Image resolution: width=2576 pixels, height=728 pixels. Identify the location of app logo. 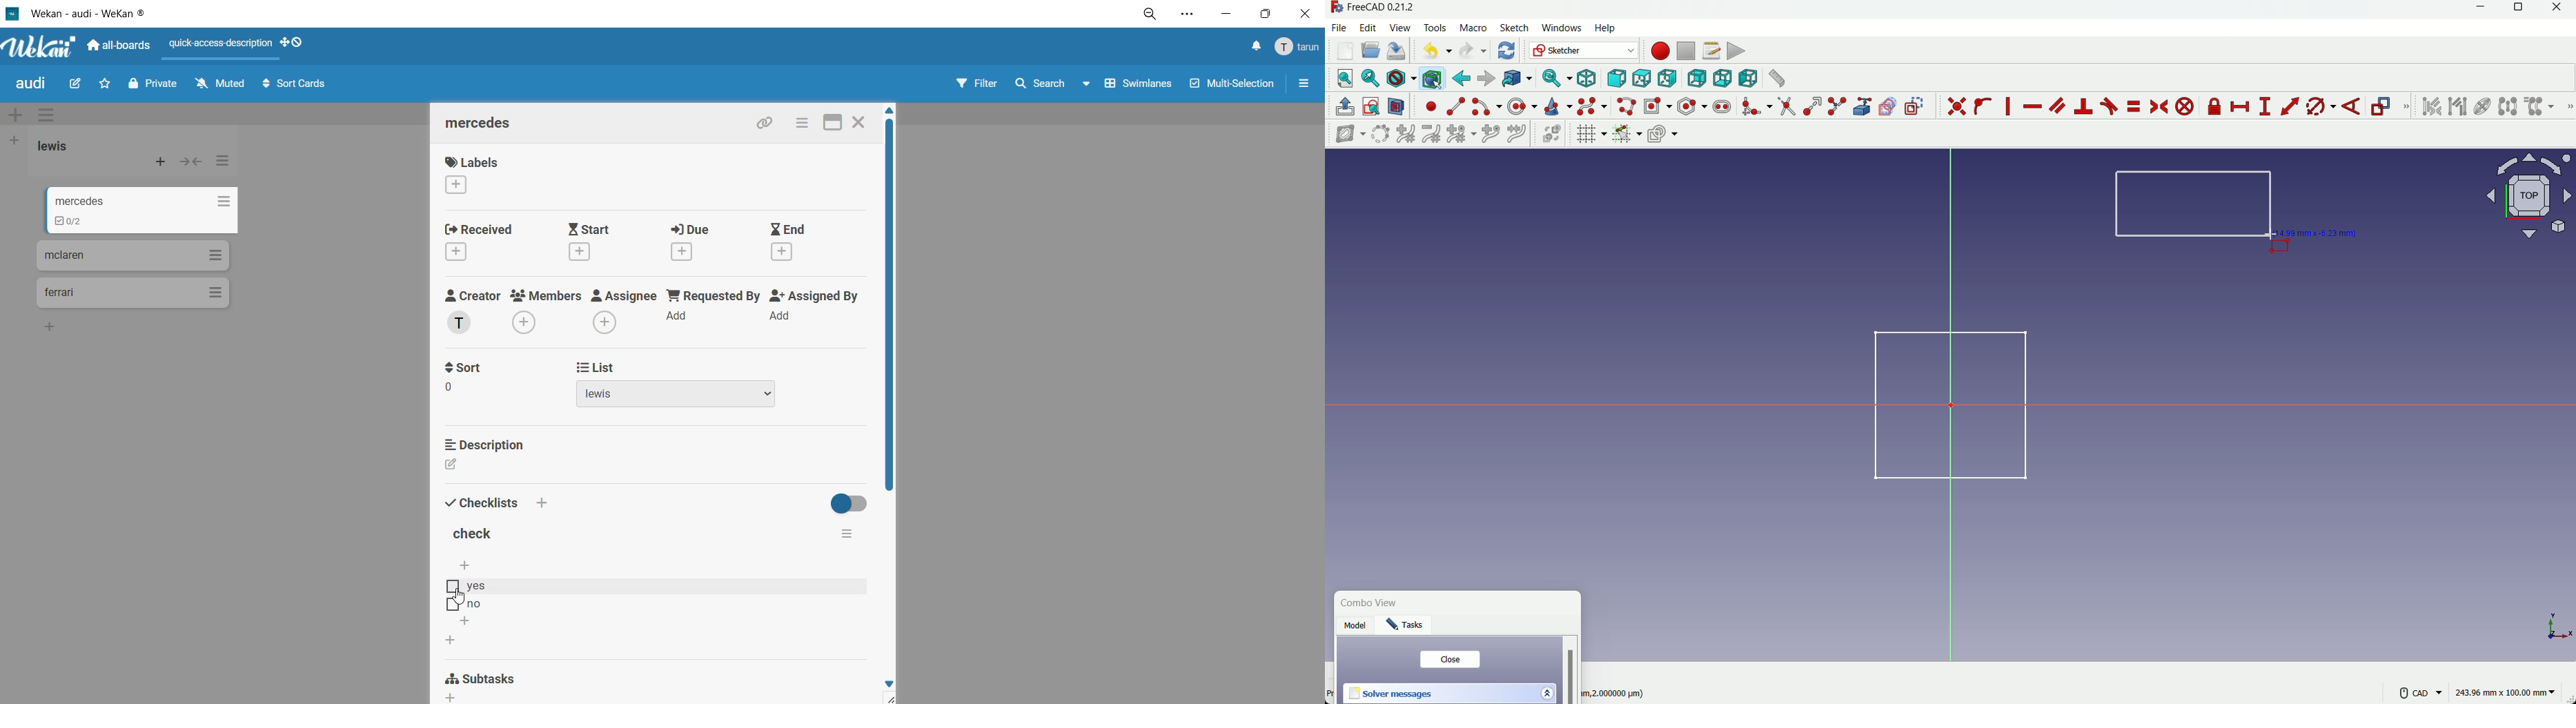
(42, 47).